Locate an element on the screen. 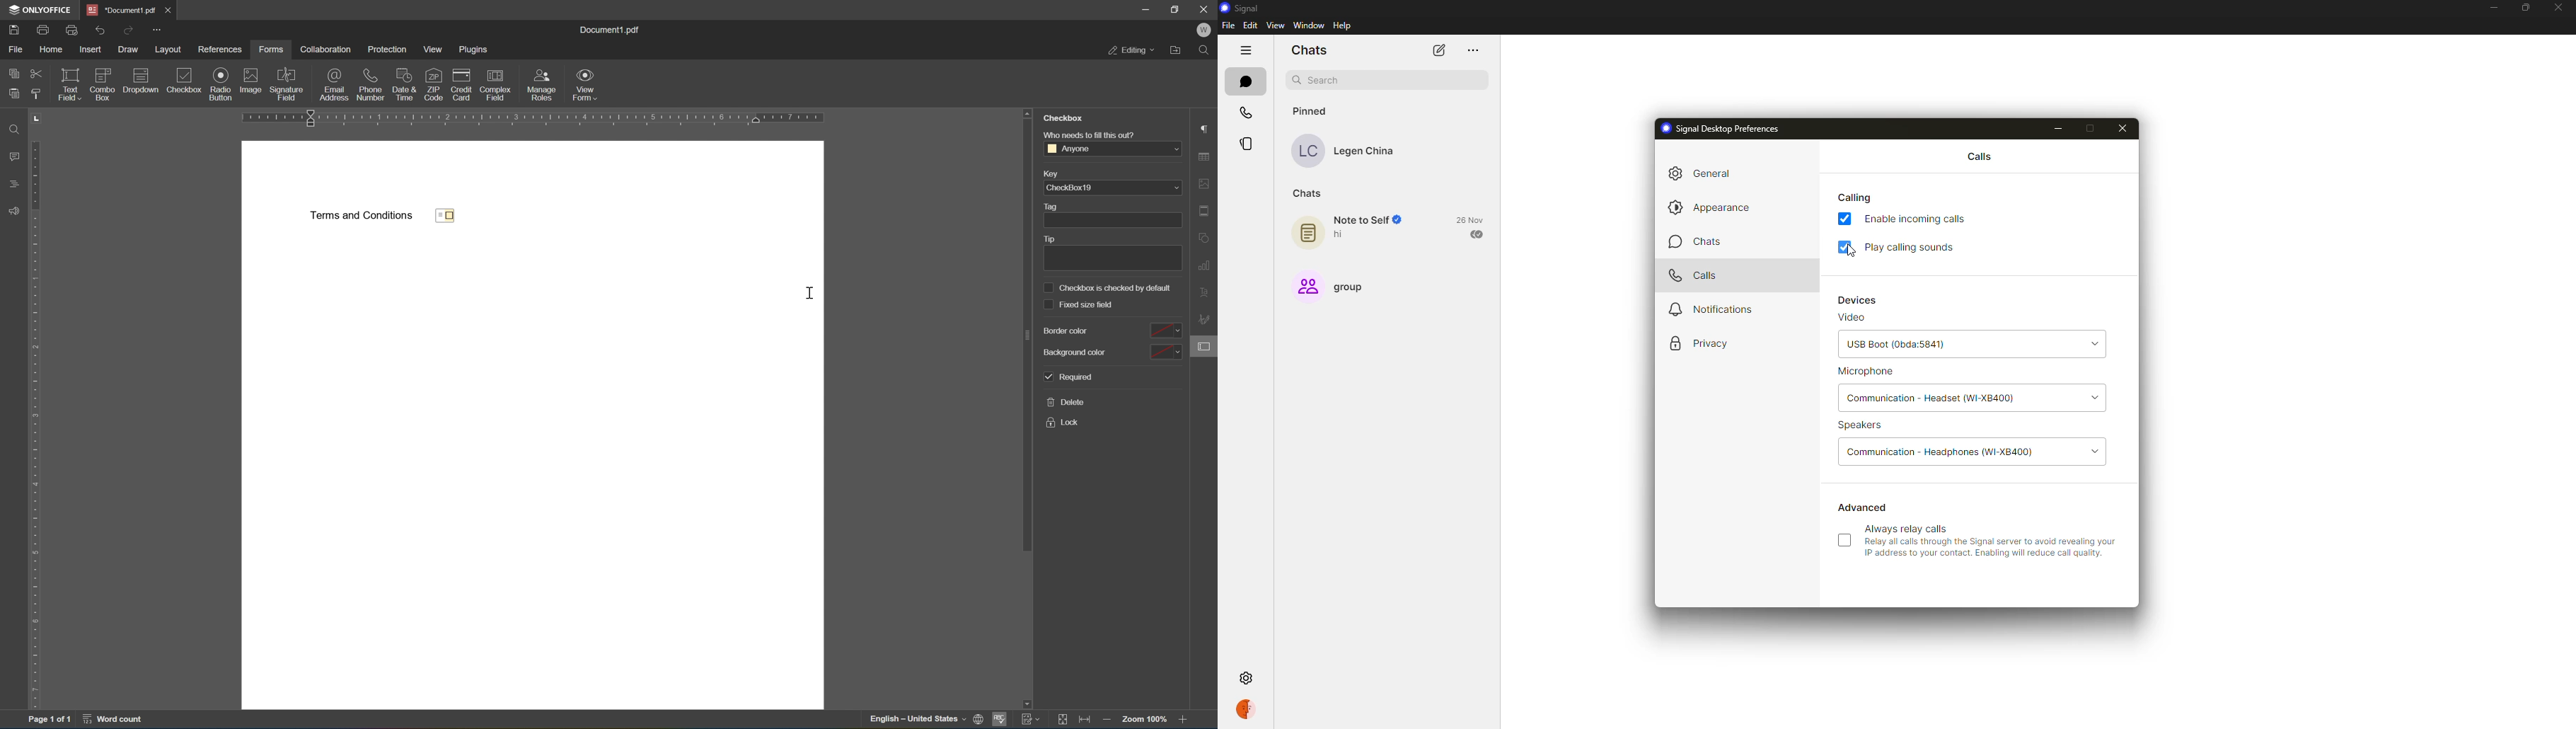 Image resolution: width=2576 pixels, height=756 pixels. calling is located at coordinates (1855, 198).